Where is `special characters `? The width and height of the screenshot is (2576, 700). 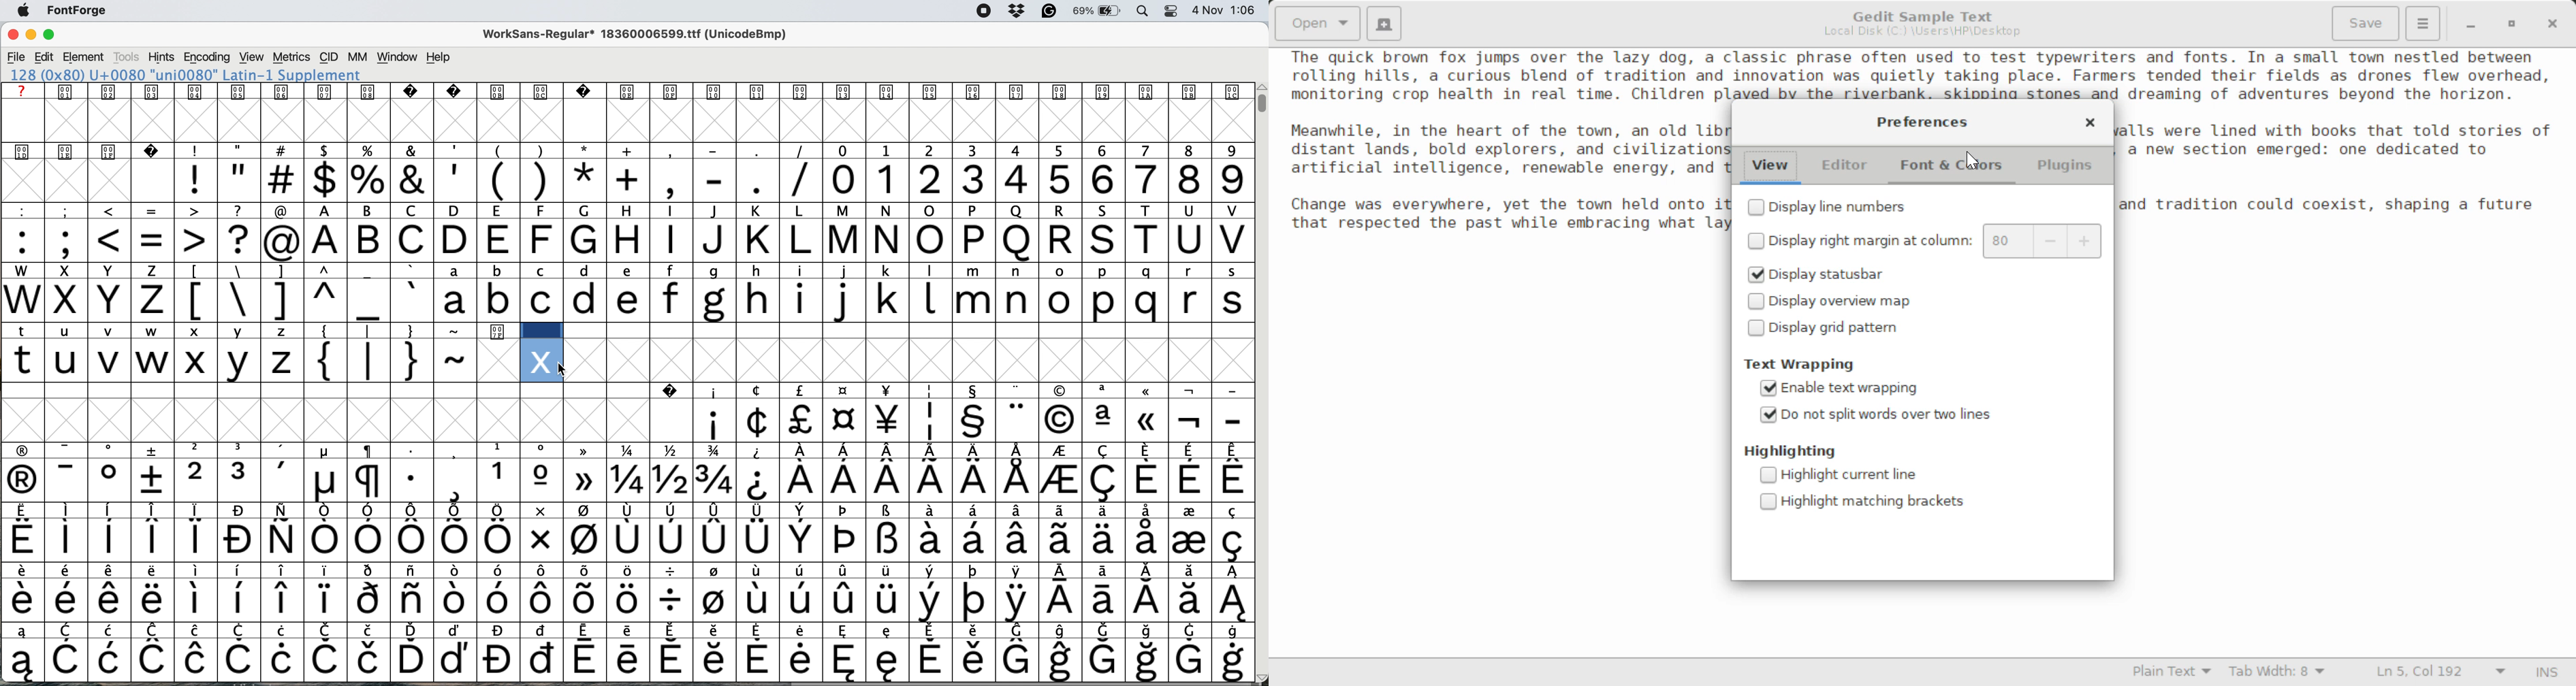 special characters  is located at coordinates (52, 330).